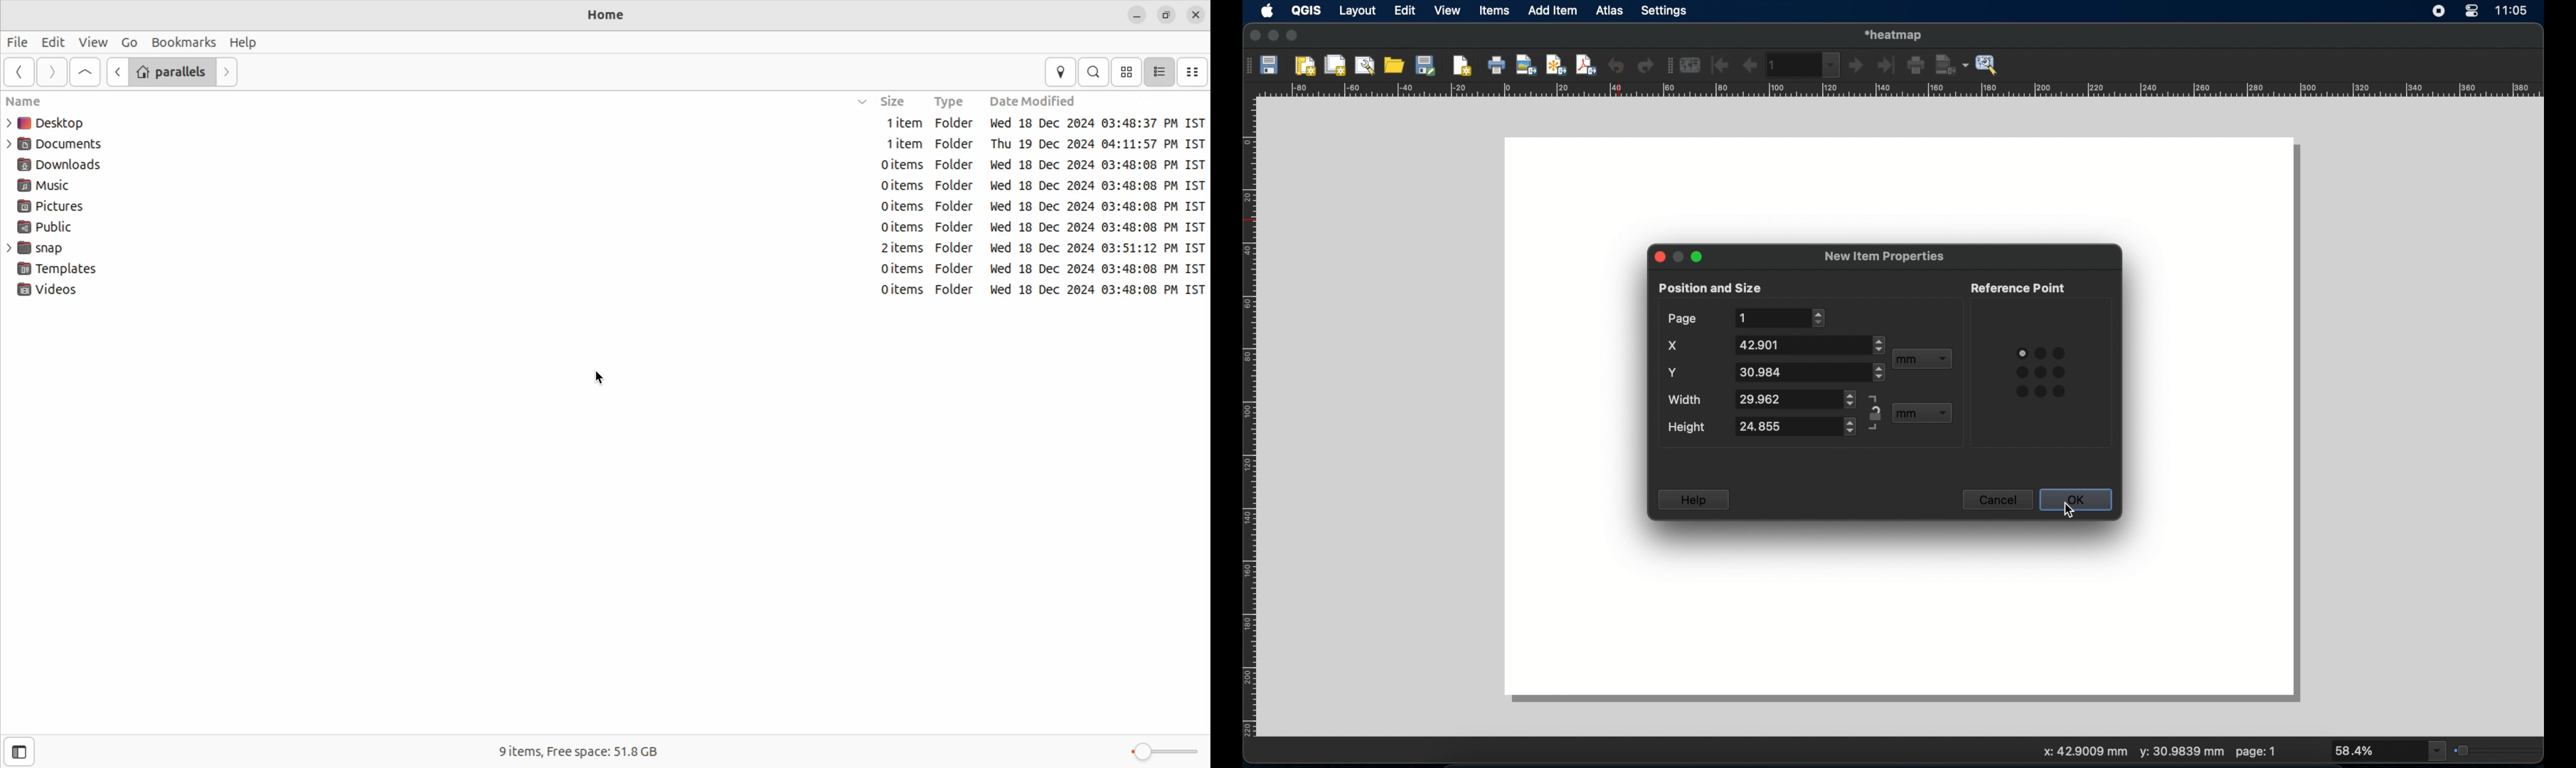 The height and width of the screenshot is (784, 2576). Describe the element at coordinates (1903, 188) in the screenshot. I see `blank layout` at that location.